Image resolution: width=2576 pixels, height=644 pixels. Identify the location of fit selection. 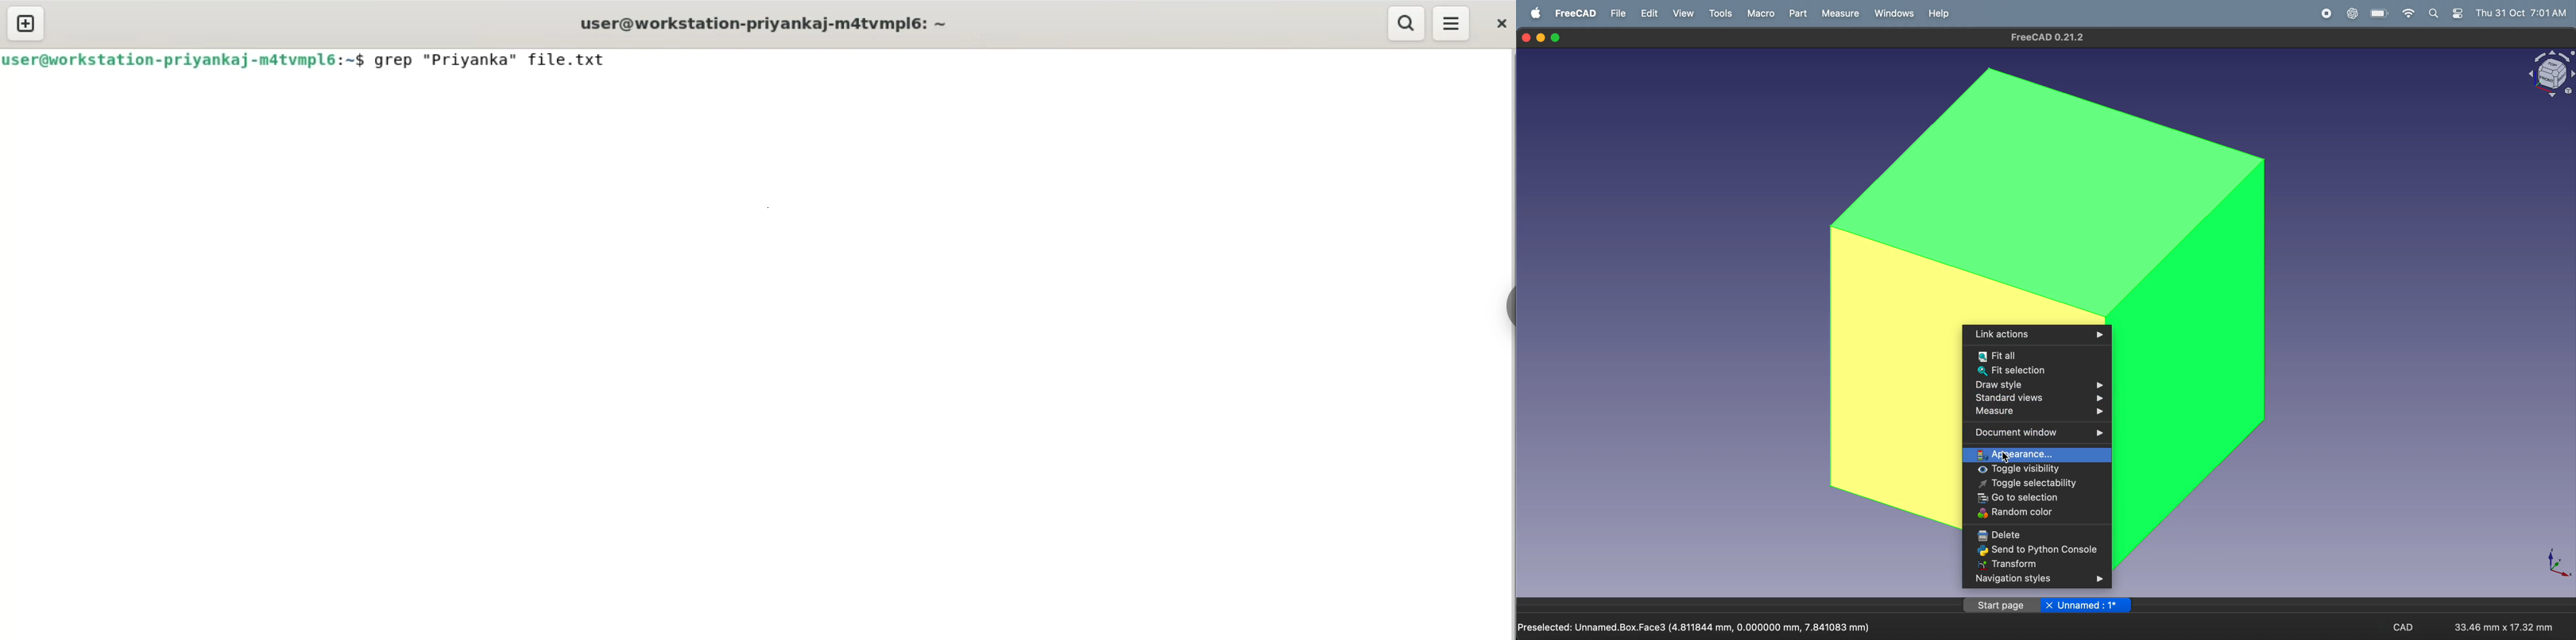
(2036, 372).